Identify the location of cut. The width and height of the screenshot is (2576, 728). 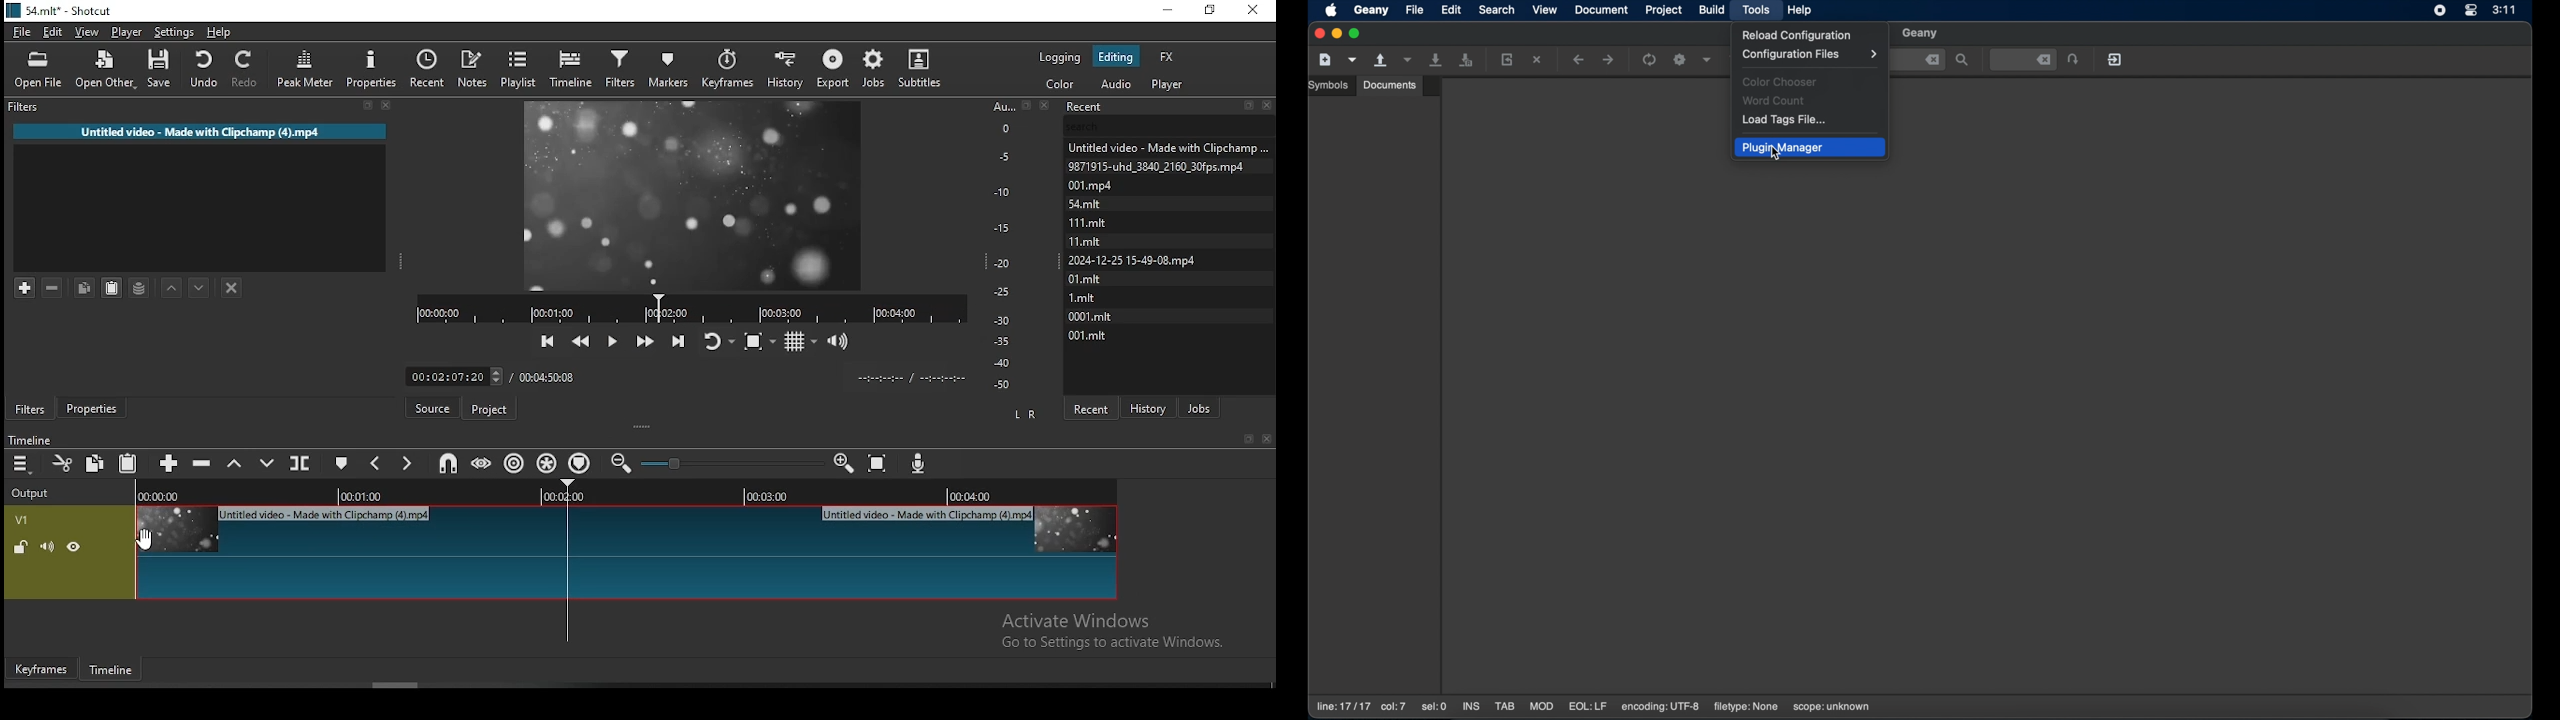
(63, 462).